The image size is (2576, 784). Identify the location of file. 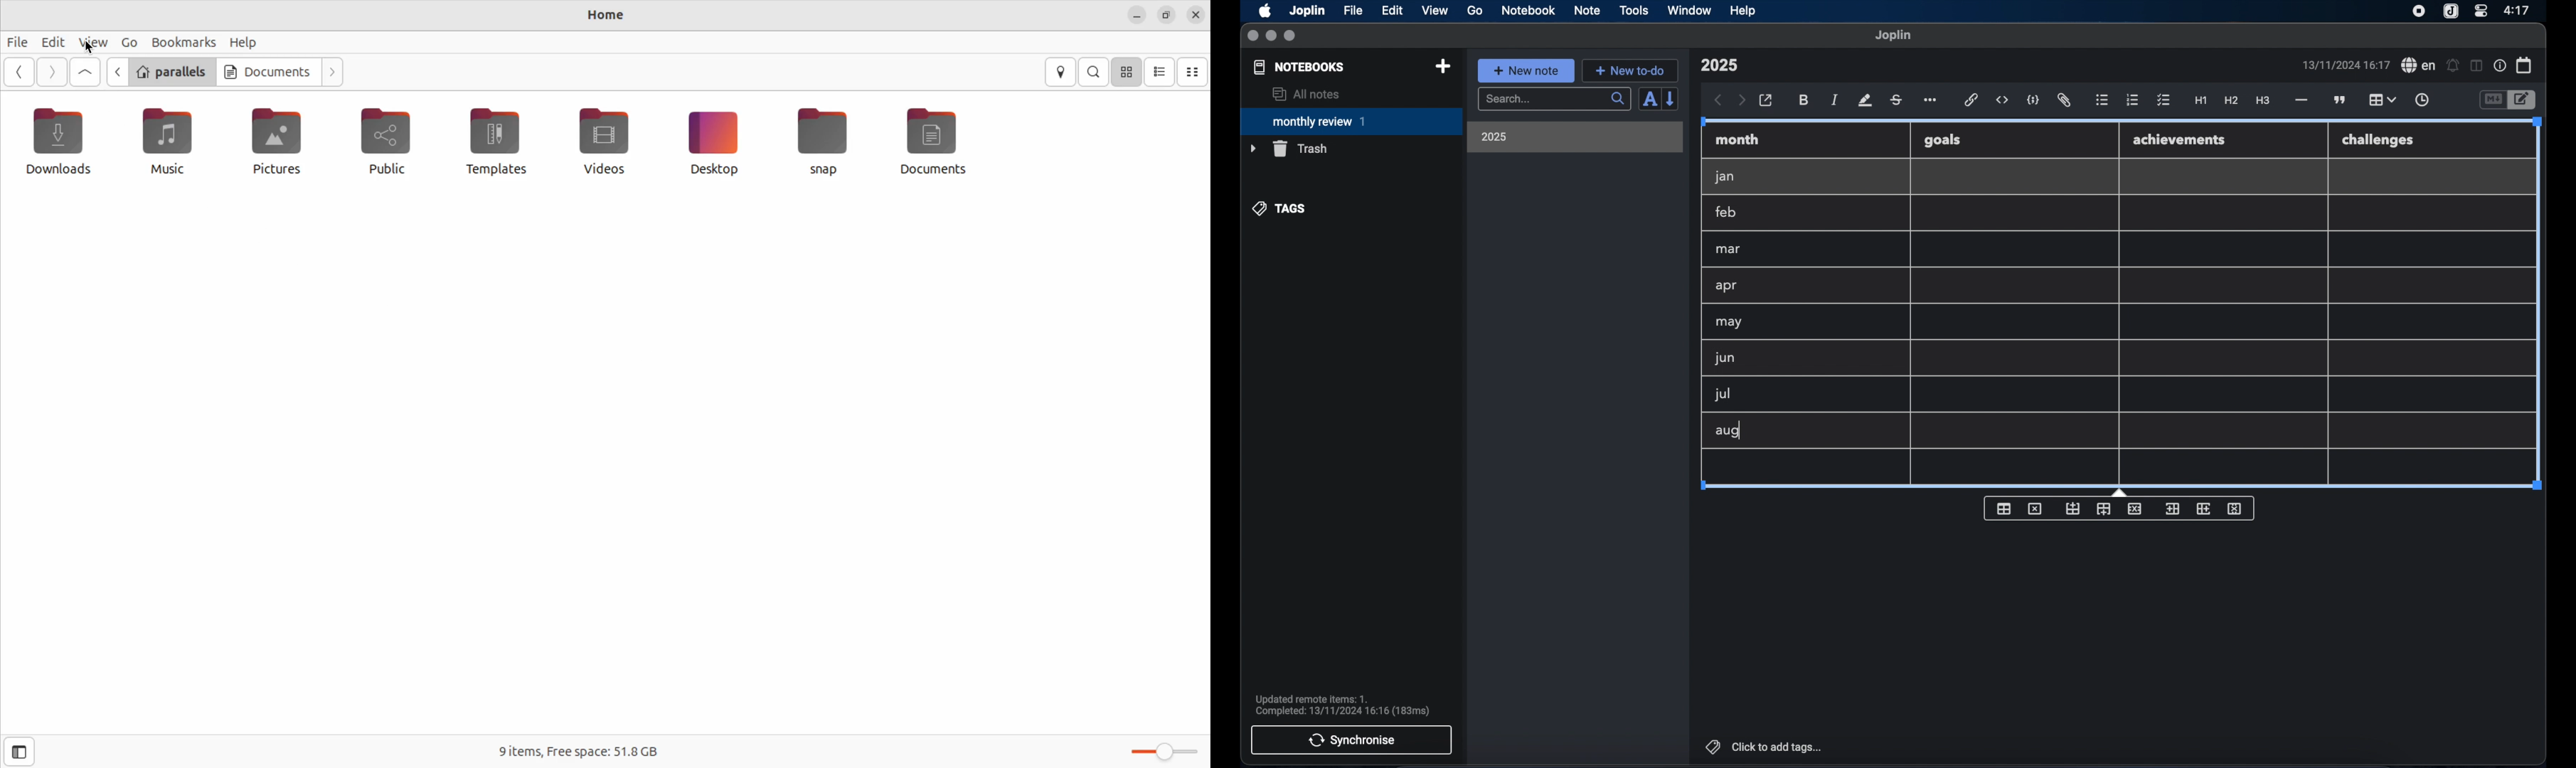
(1353, 11).